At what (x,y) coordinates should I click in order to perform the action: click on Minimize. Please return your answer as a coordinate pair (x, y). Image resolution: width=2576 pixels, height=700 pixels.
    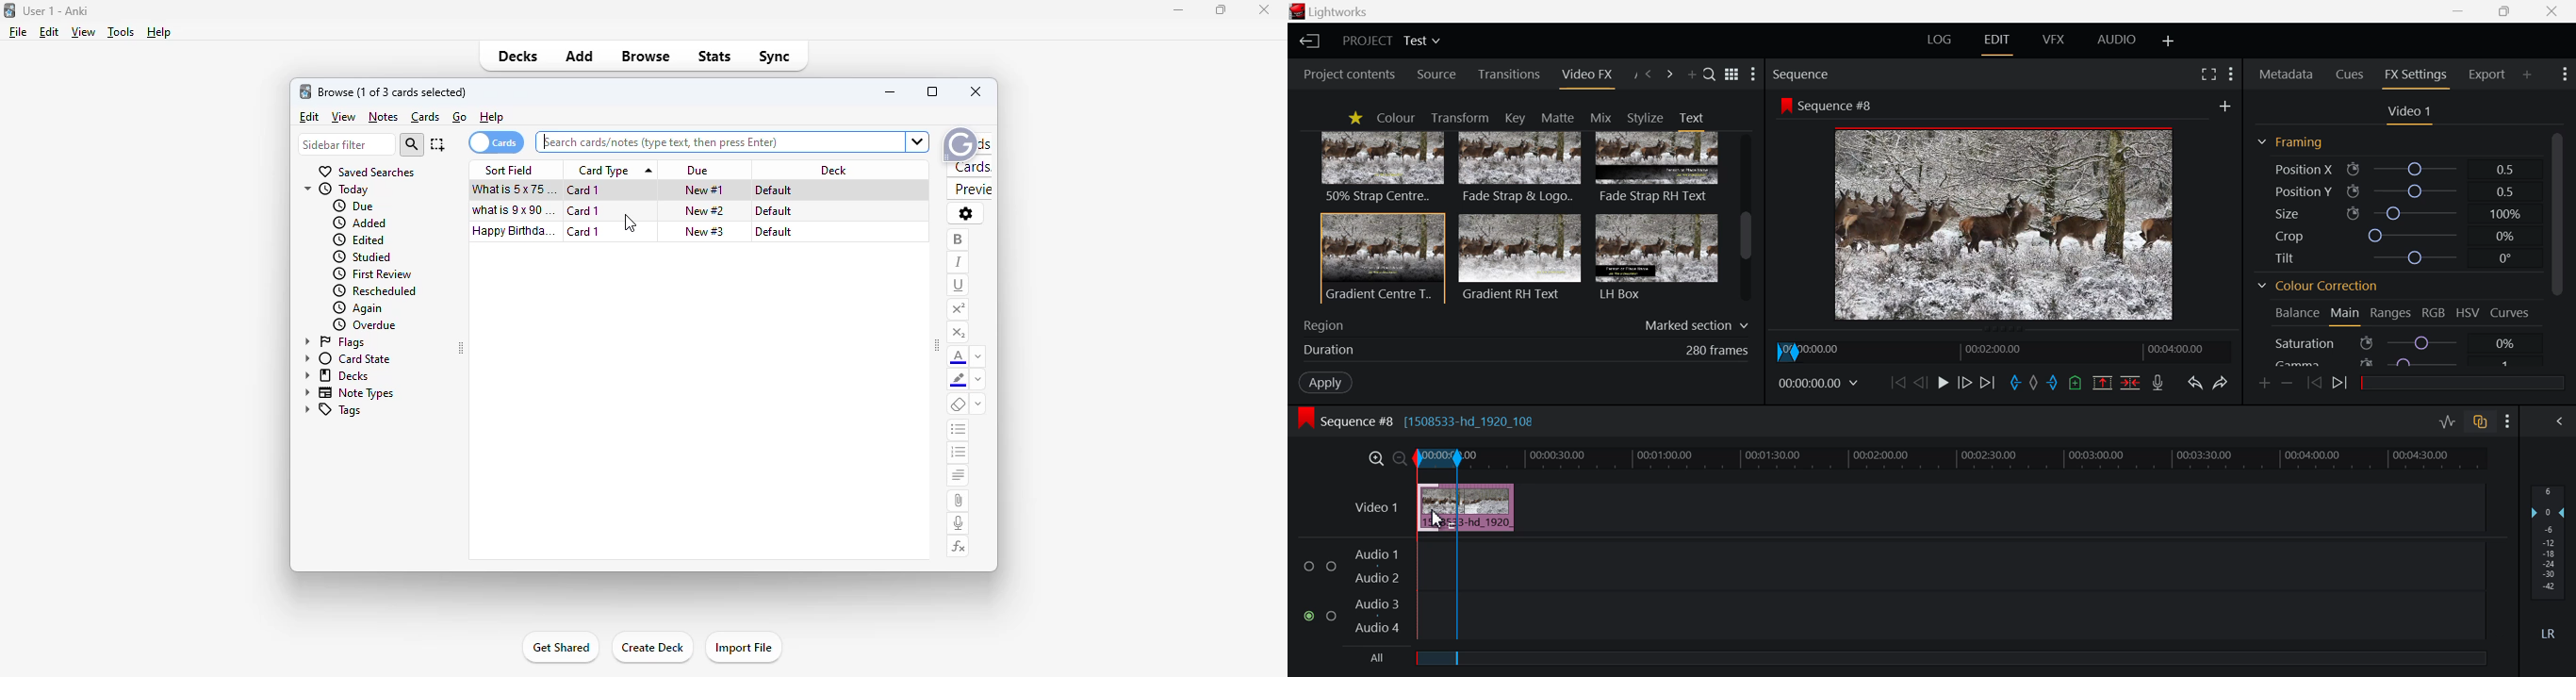
    Looking at the image, I should click on (2508, 12).